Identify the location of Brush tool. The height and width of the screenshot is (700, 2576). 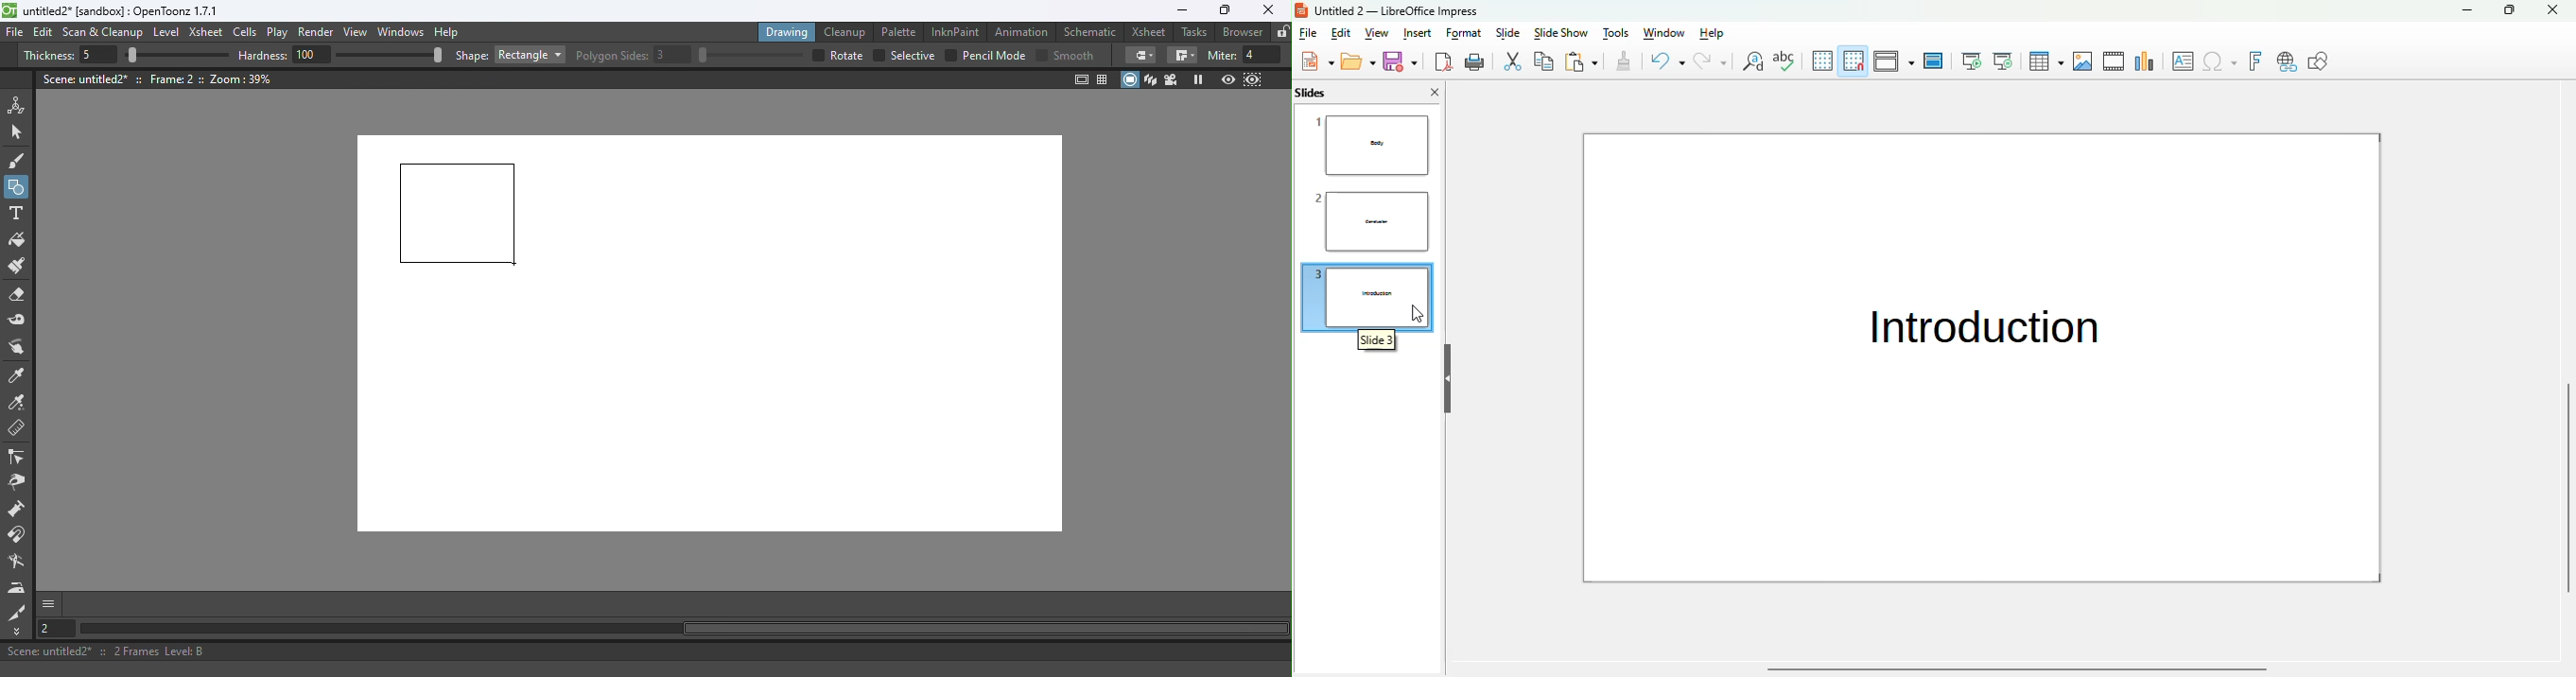
(21, 160).